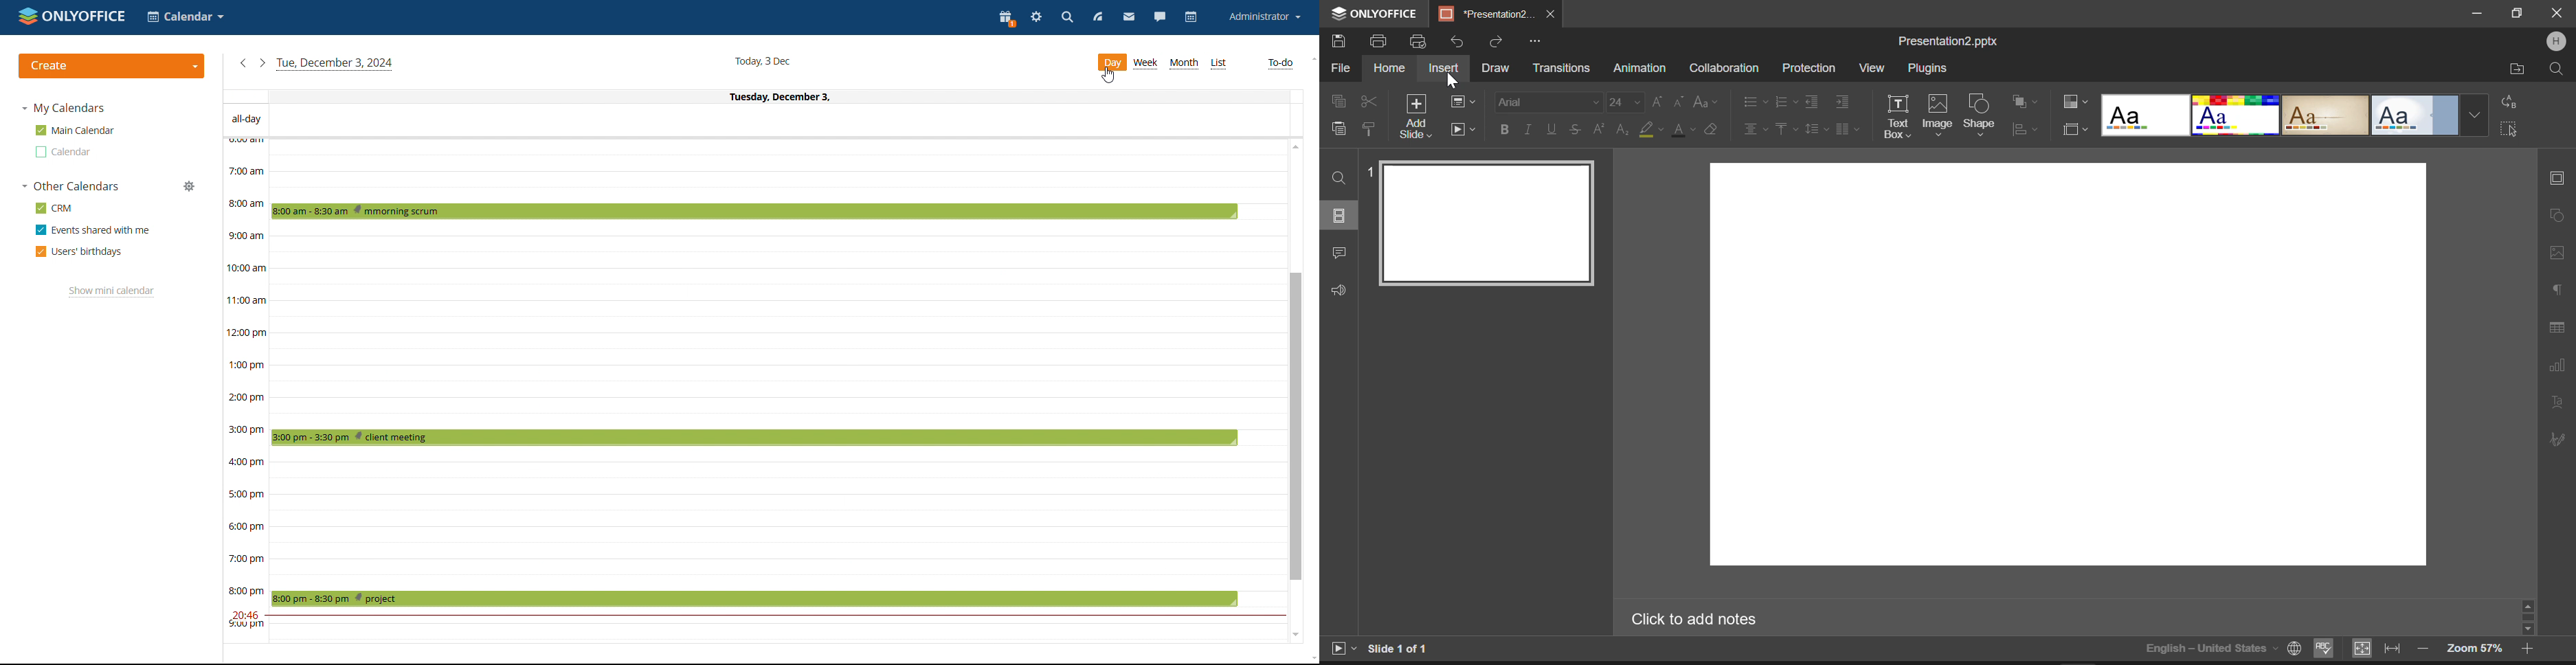 The image size is (2576, 672). Describe the element at coordinates (1370, 130) in the screenshot. I see `Copy Style` at that location.